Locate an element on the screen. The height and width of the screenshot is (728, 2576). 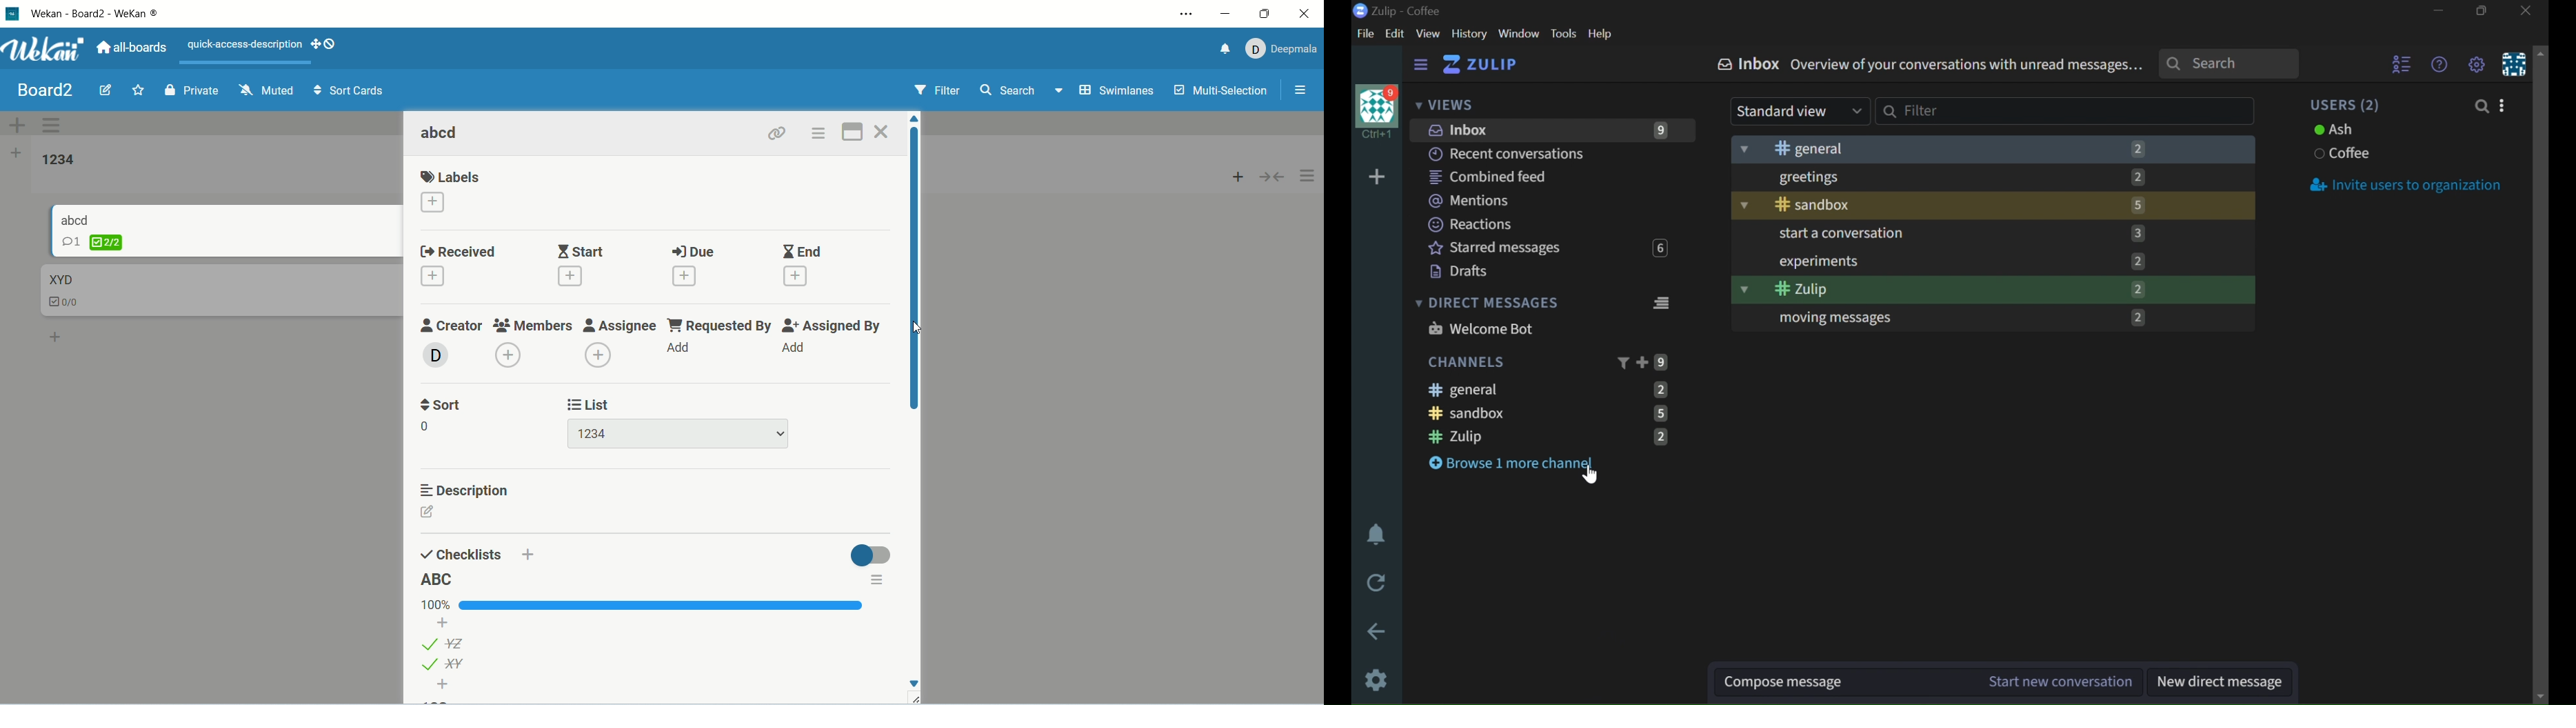
notification is located at coordinates (1222, 51).